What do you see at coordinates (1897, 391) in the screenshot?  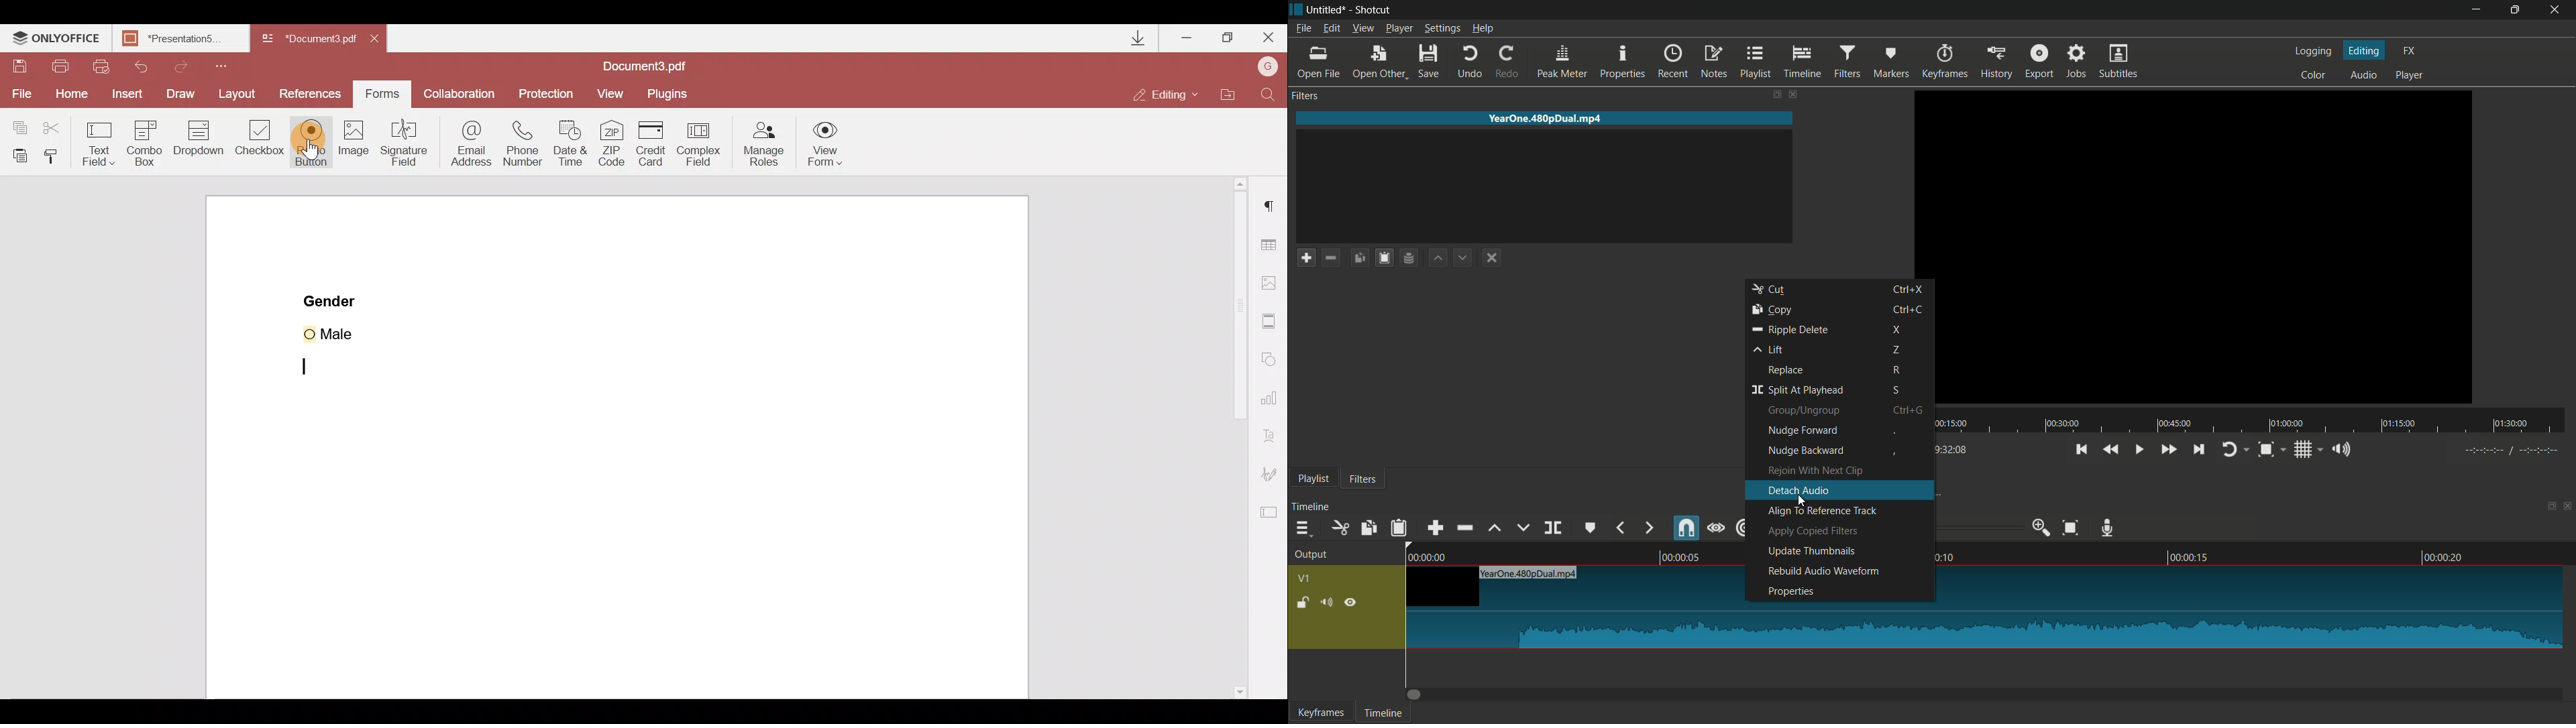 I see `keyboard shortcut` at bounding box center [1897, 391].